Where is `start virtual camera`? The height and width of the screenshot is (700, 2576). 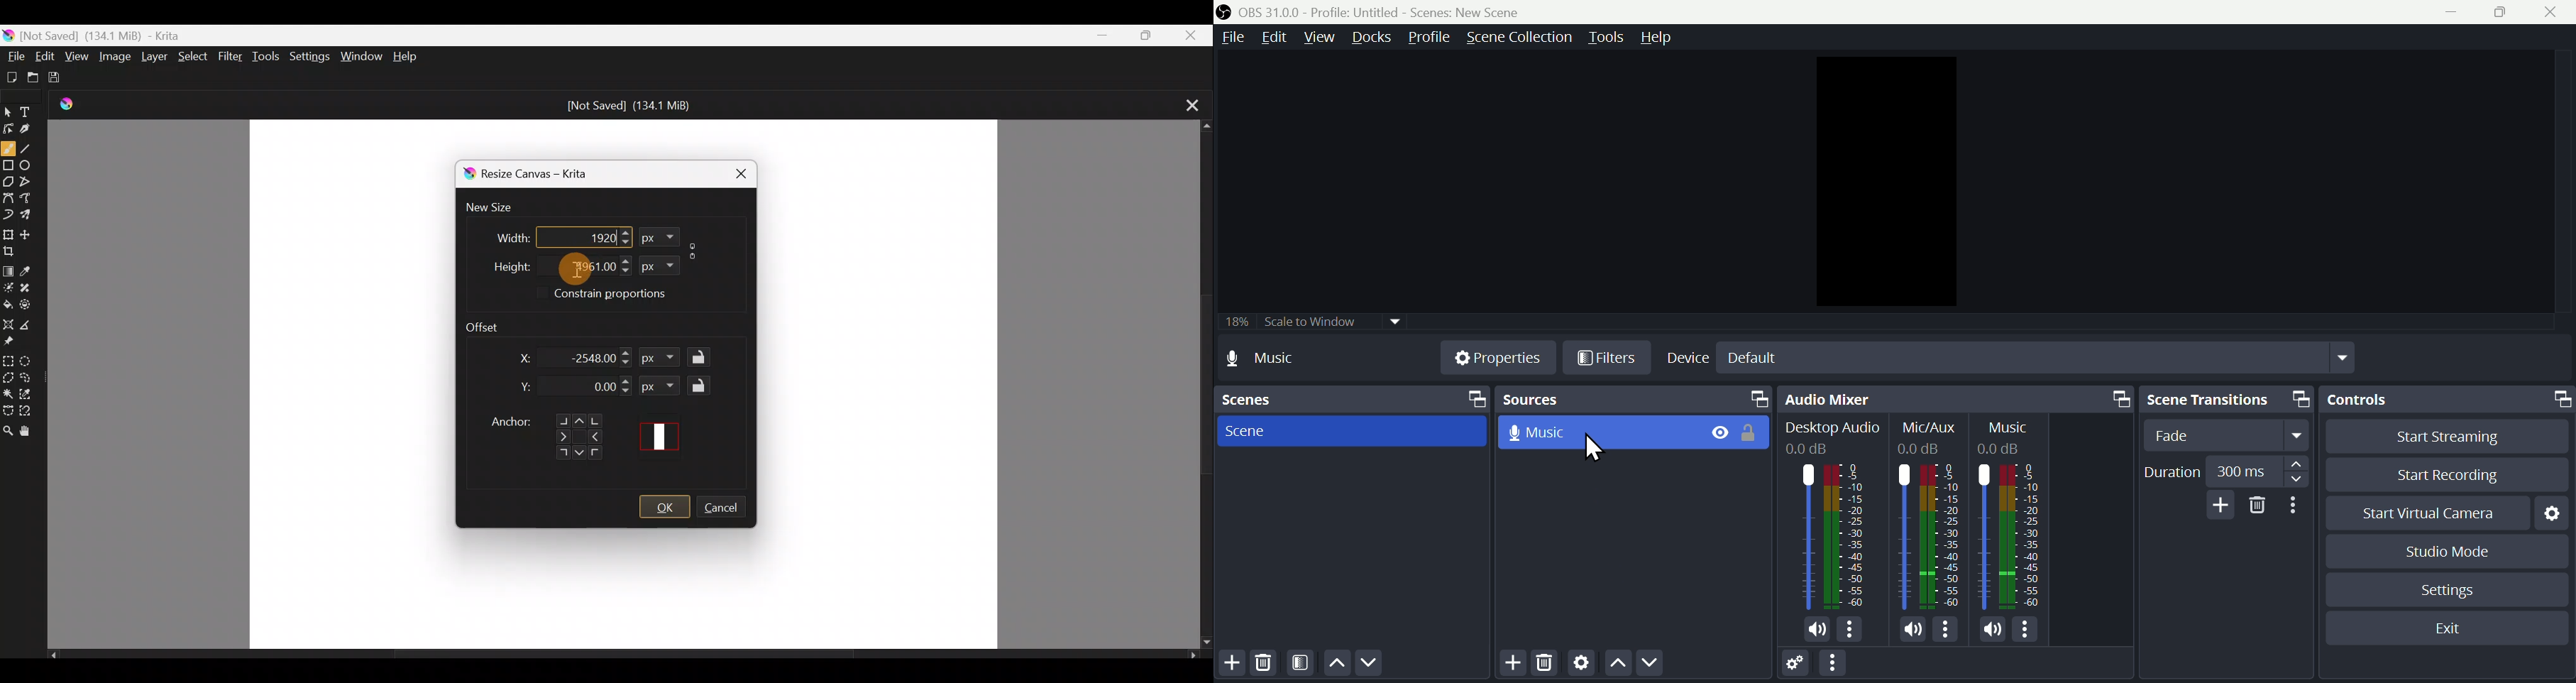 start virtual camera is located at coordinates (2430, 515).